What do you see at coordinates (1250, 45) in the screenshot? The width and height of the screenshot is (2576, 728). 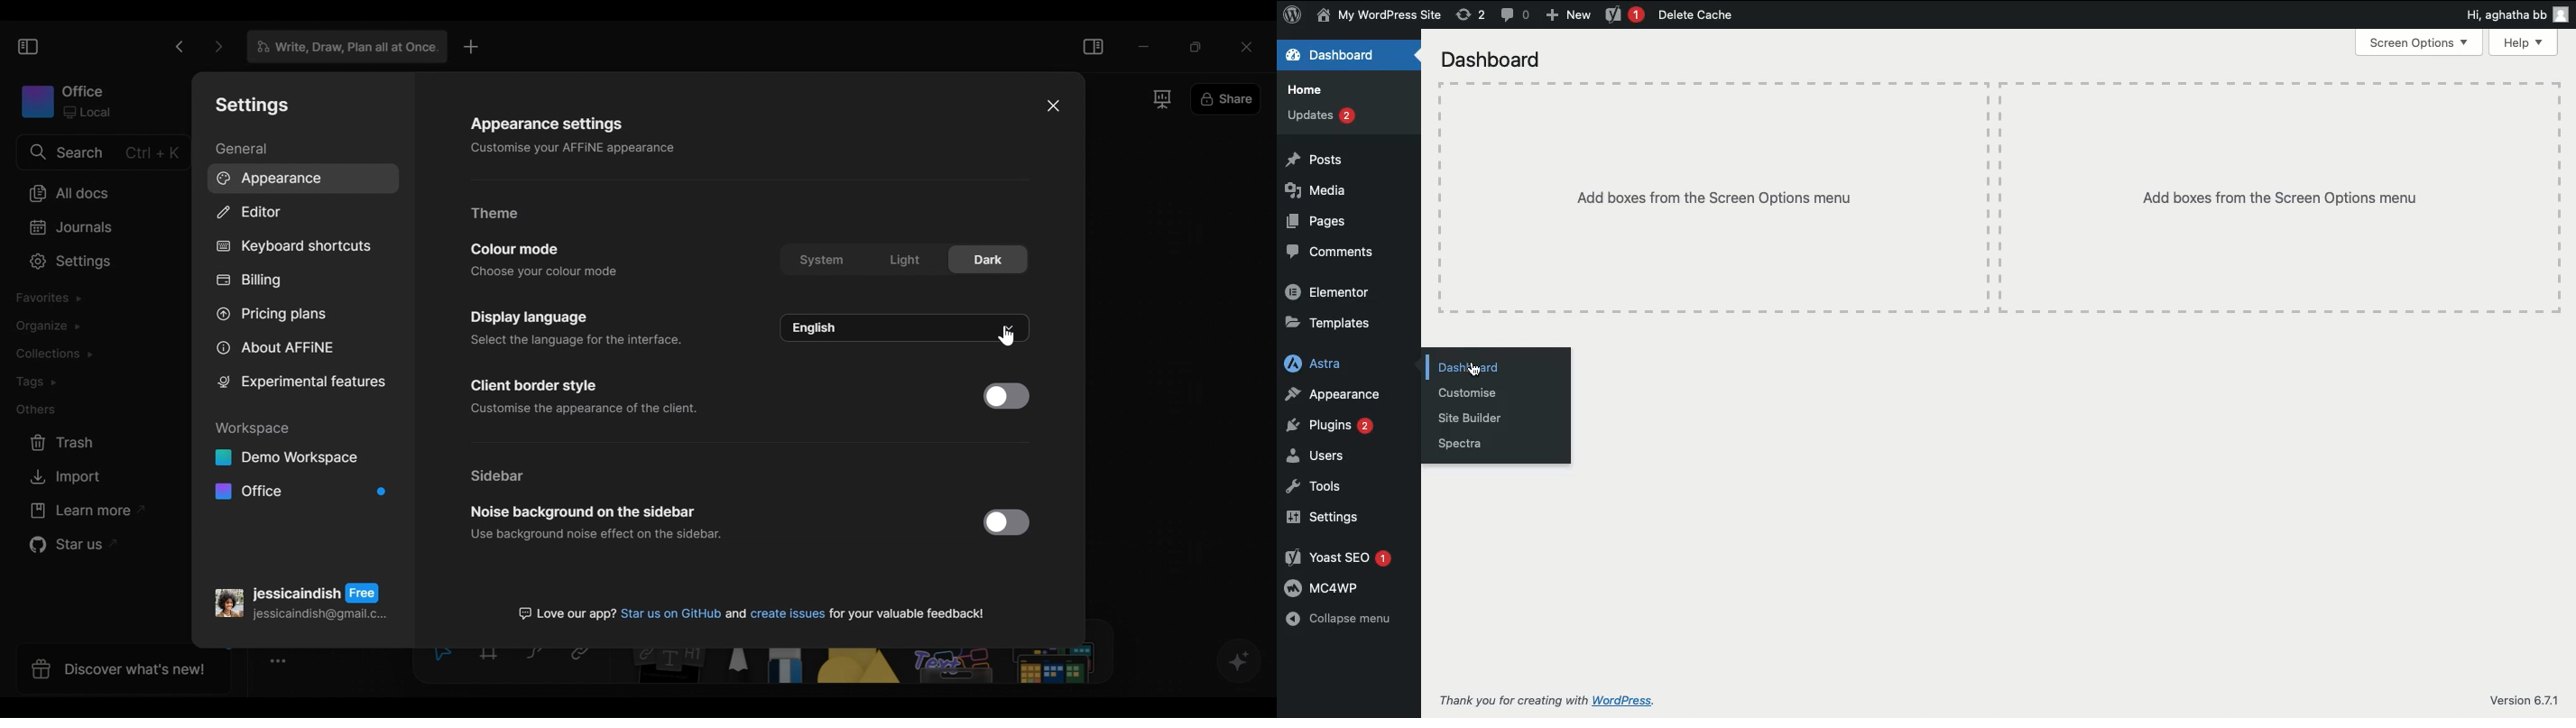 I see `Close` at bounding box center [1250, 45].